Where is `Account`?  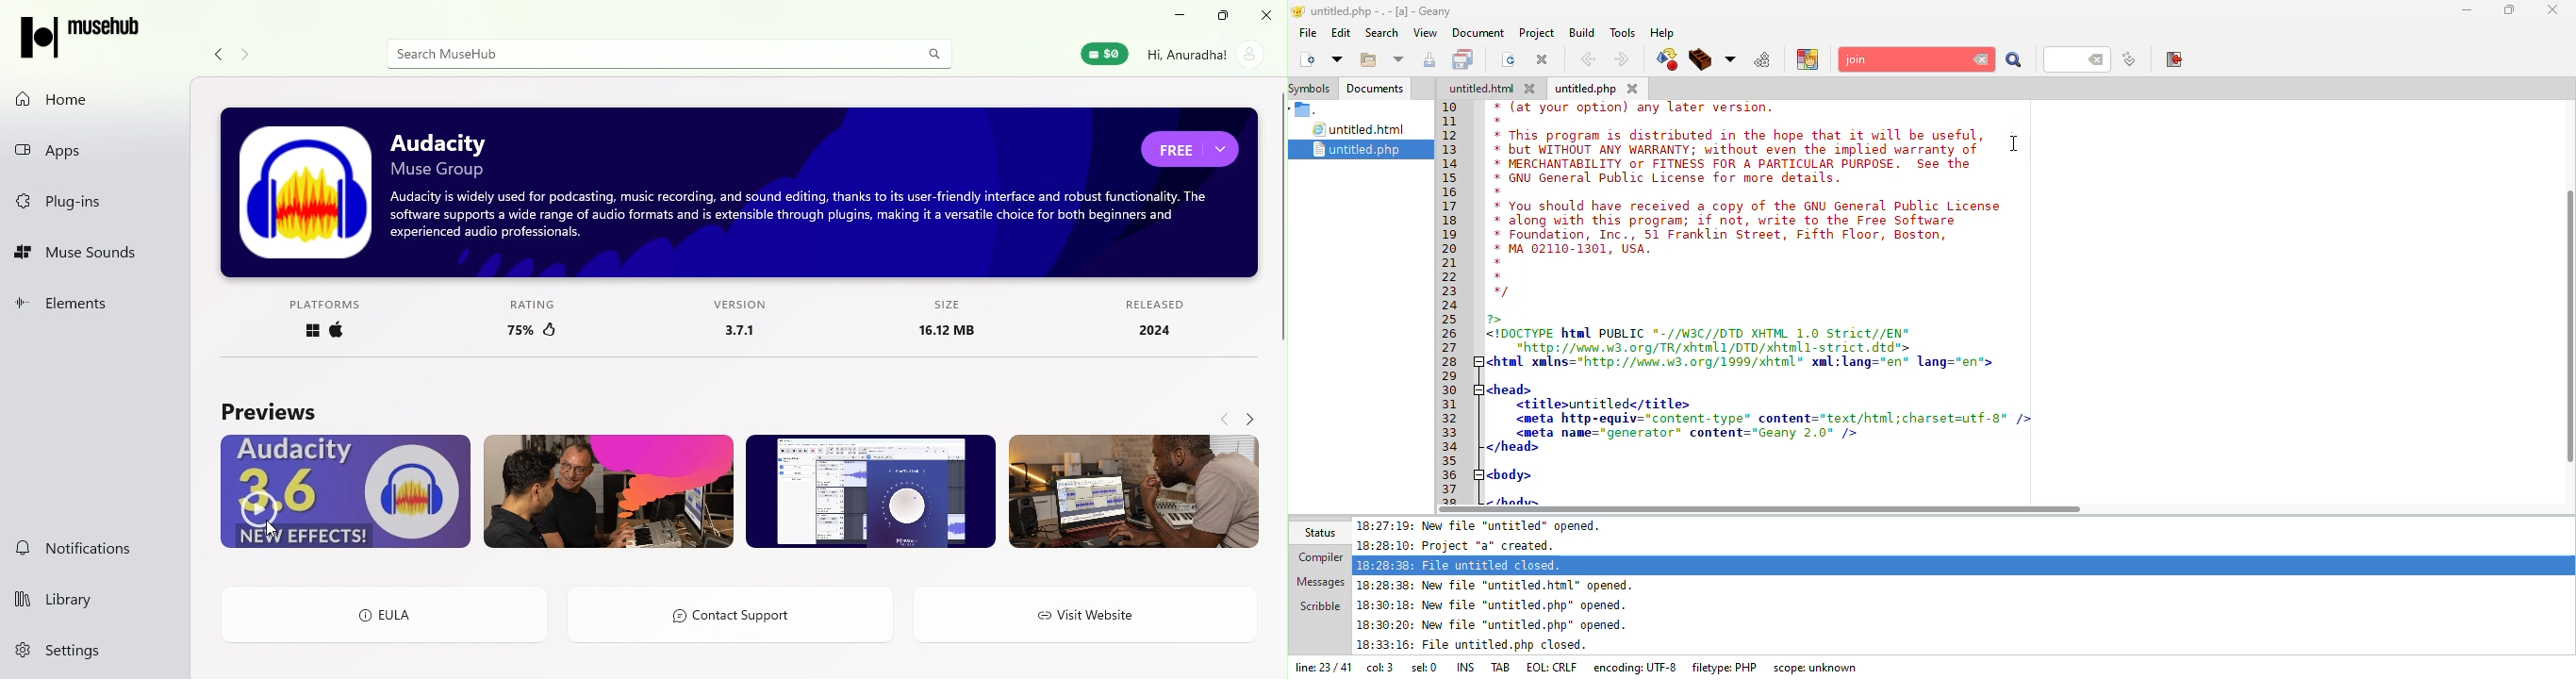
Account is located at coordinates (1202, 57).